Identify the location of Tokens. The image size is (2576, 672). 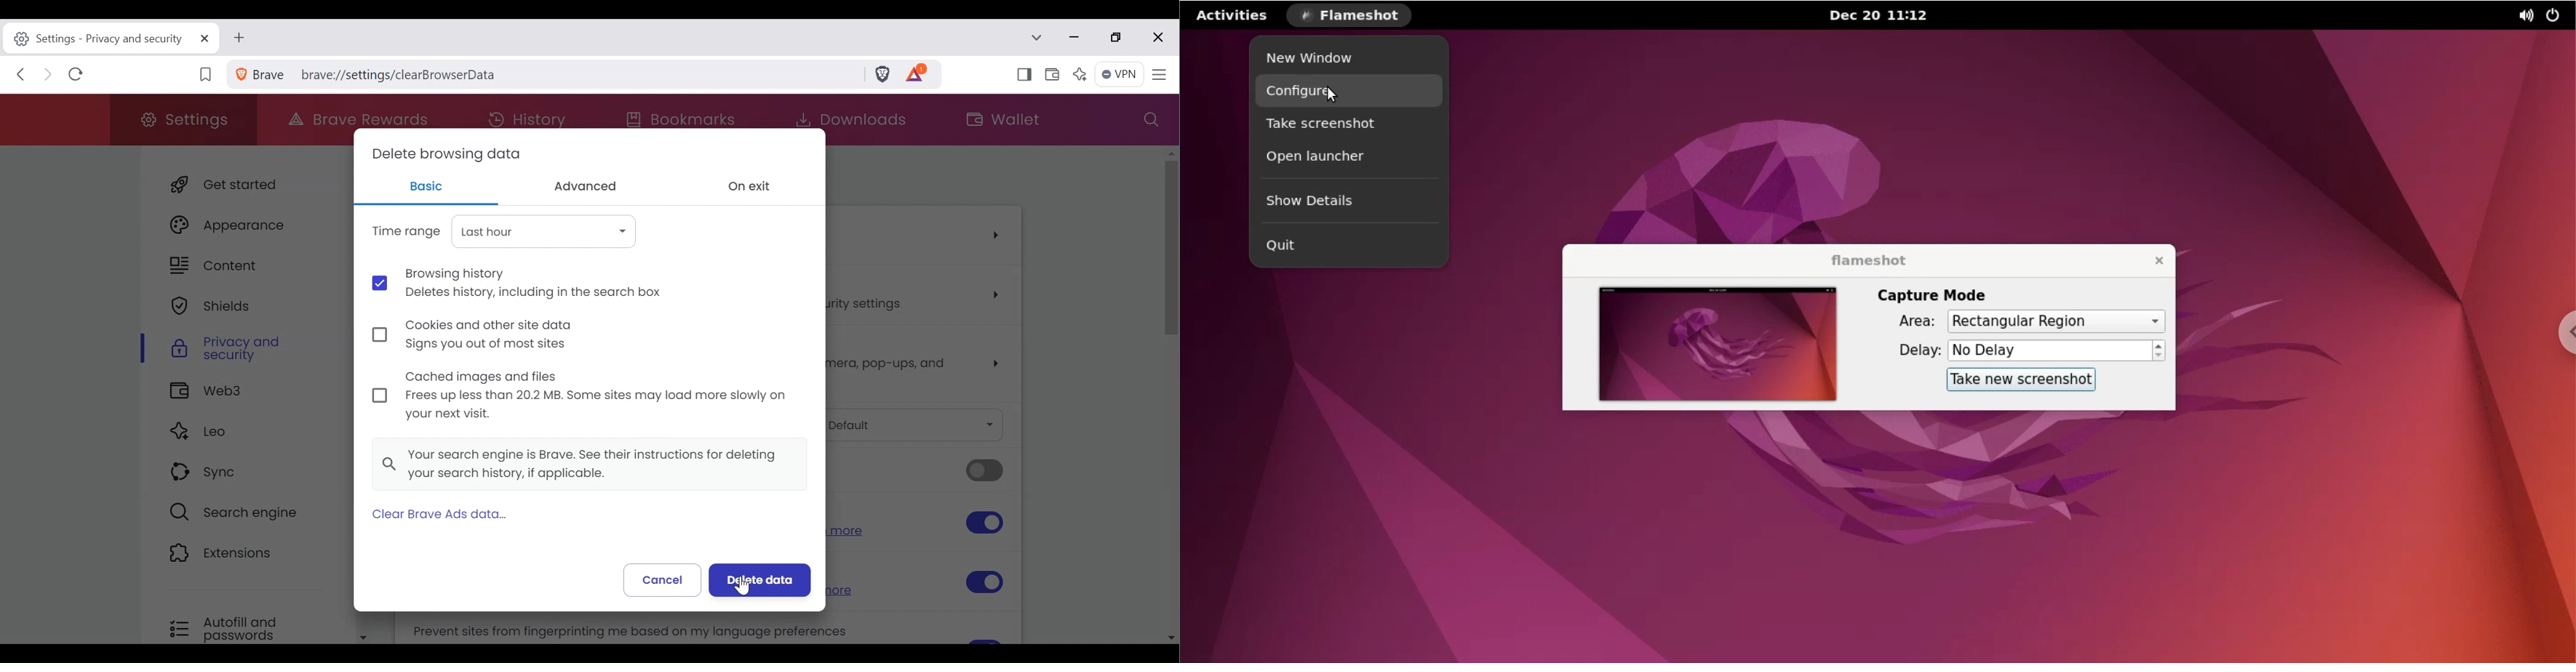
(923, 76).